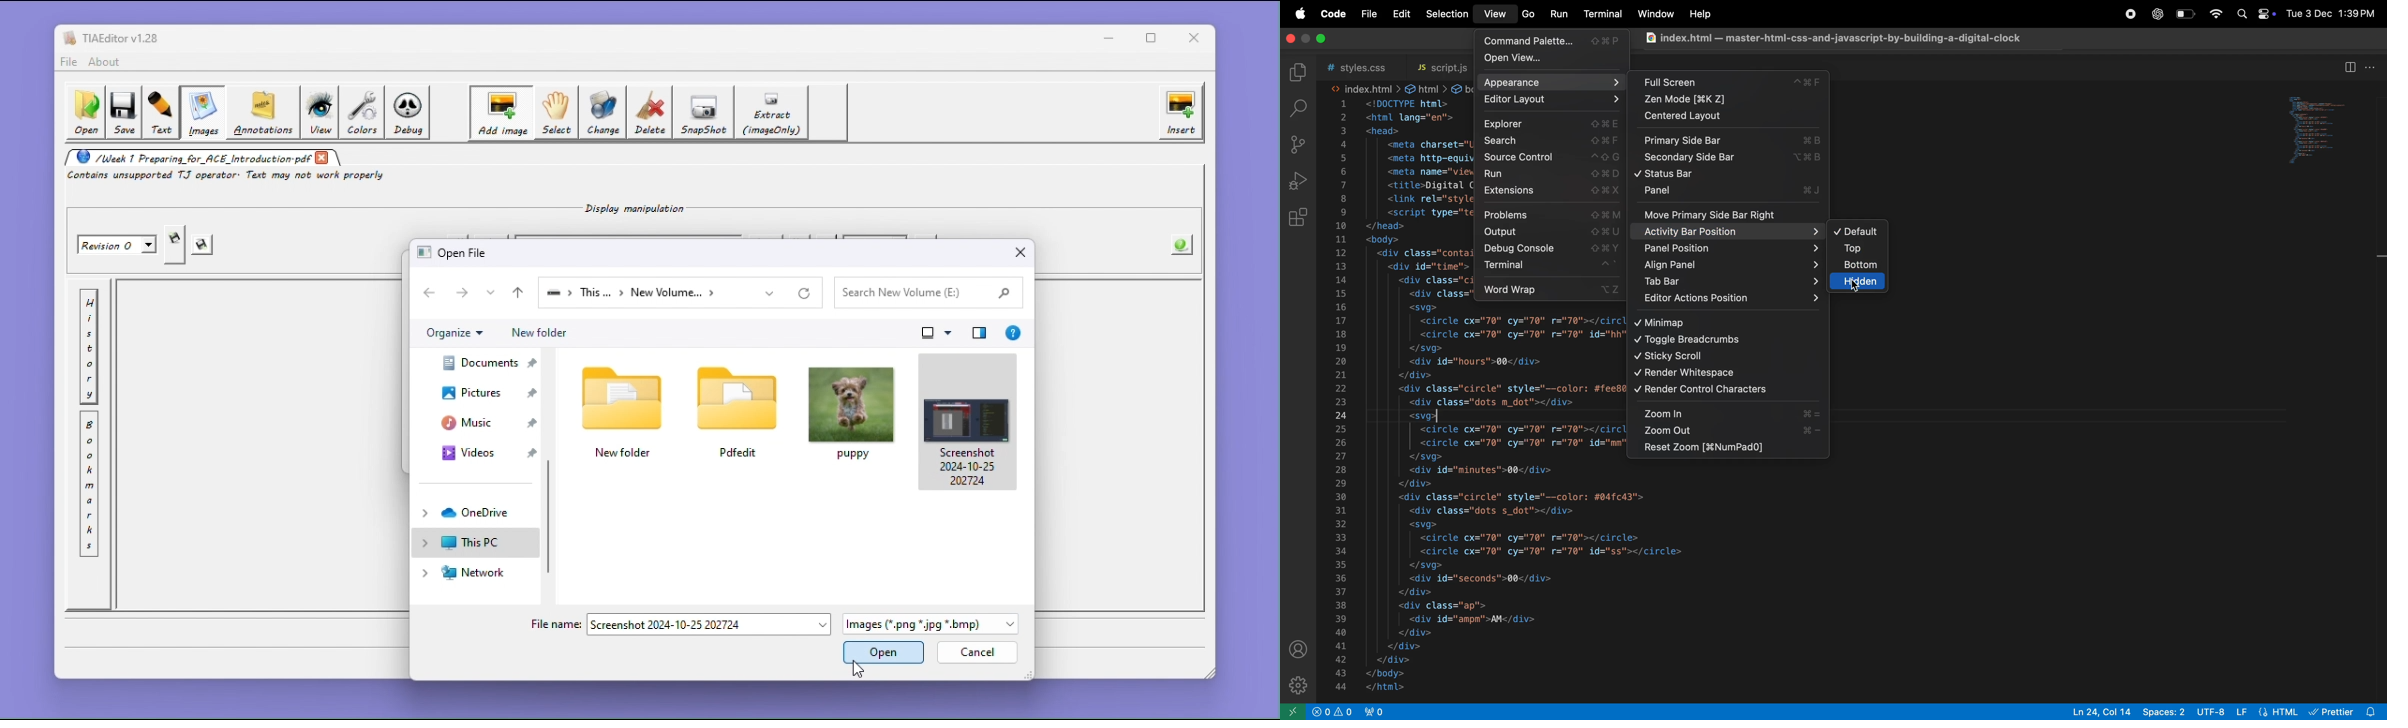 The width and height of the screenshot is (2408, 728). Describe the element at coordinates (2268, 711) in the screenshot. I see `html` at that location.